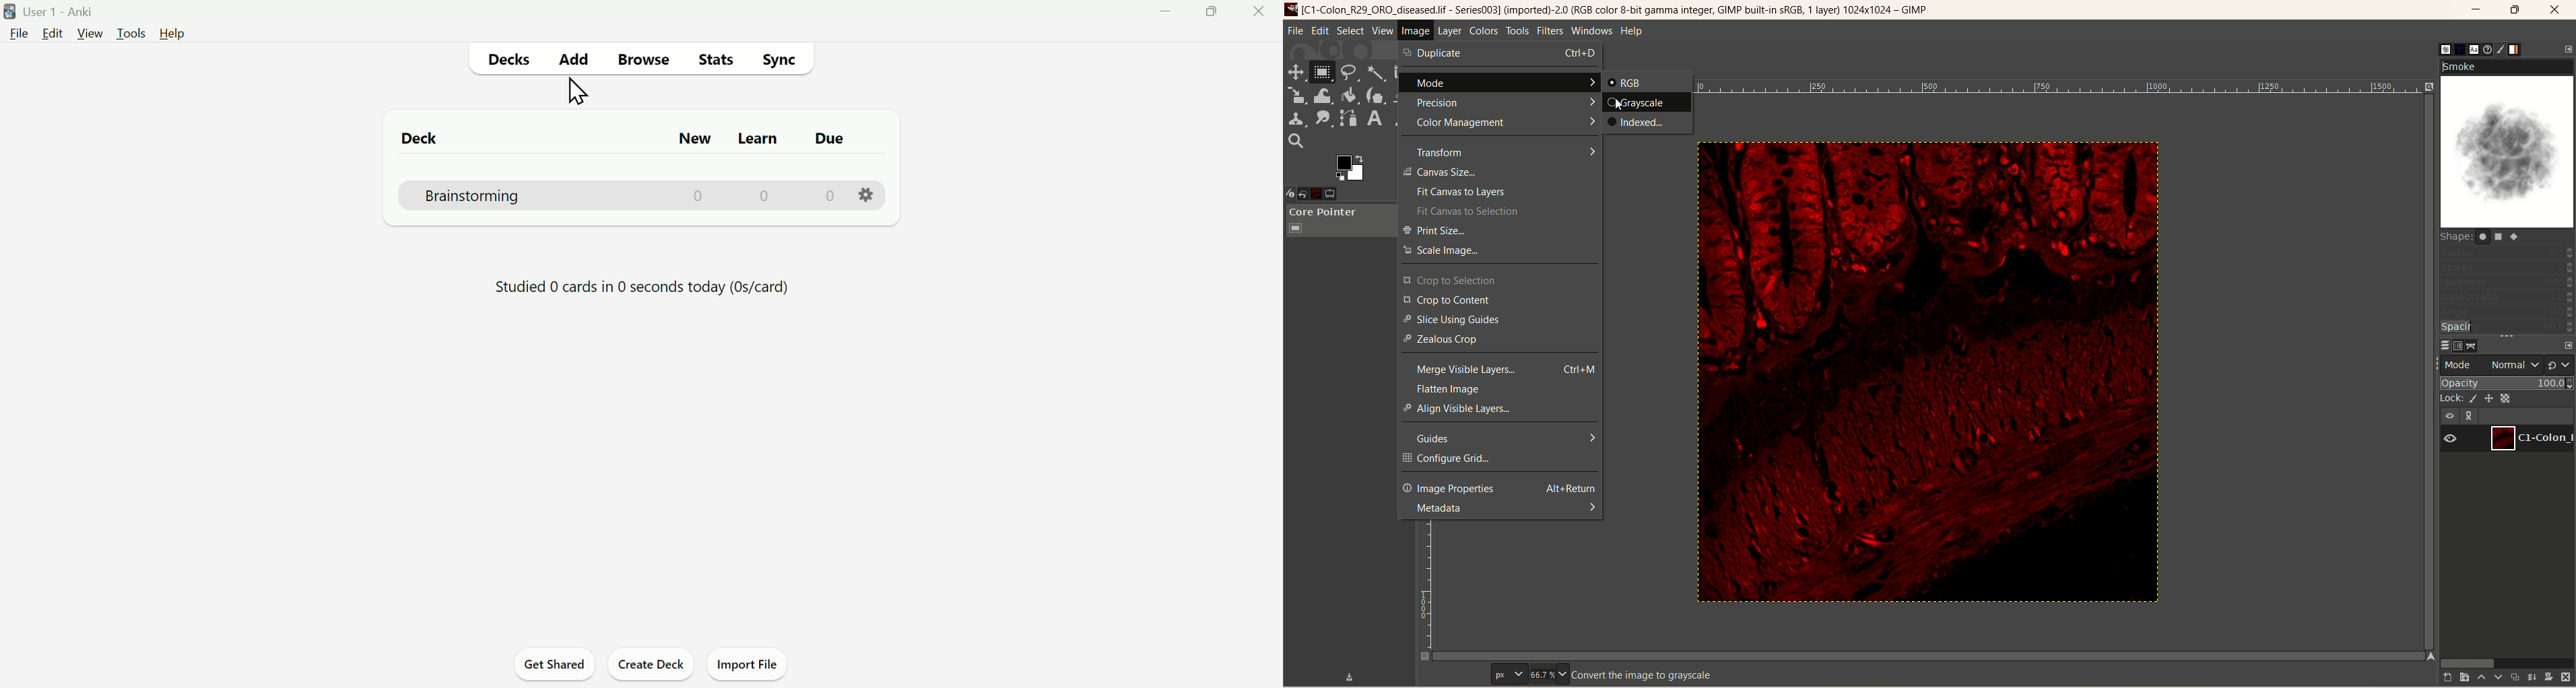 The width and height of the screenshot is (2576, 700). What do you see at coordinates (415, 136) in the screenshot?
I see `Deck` at bounding box center [415, 136].